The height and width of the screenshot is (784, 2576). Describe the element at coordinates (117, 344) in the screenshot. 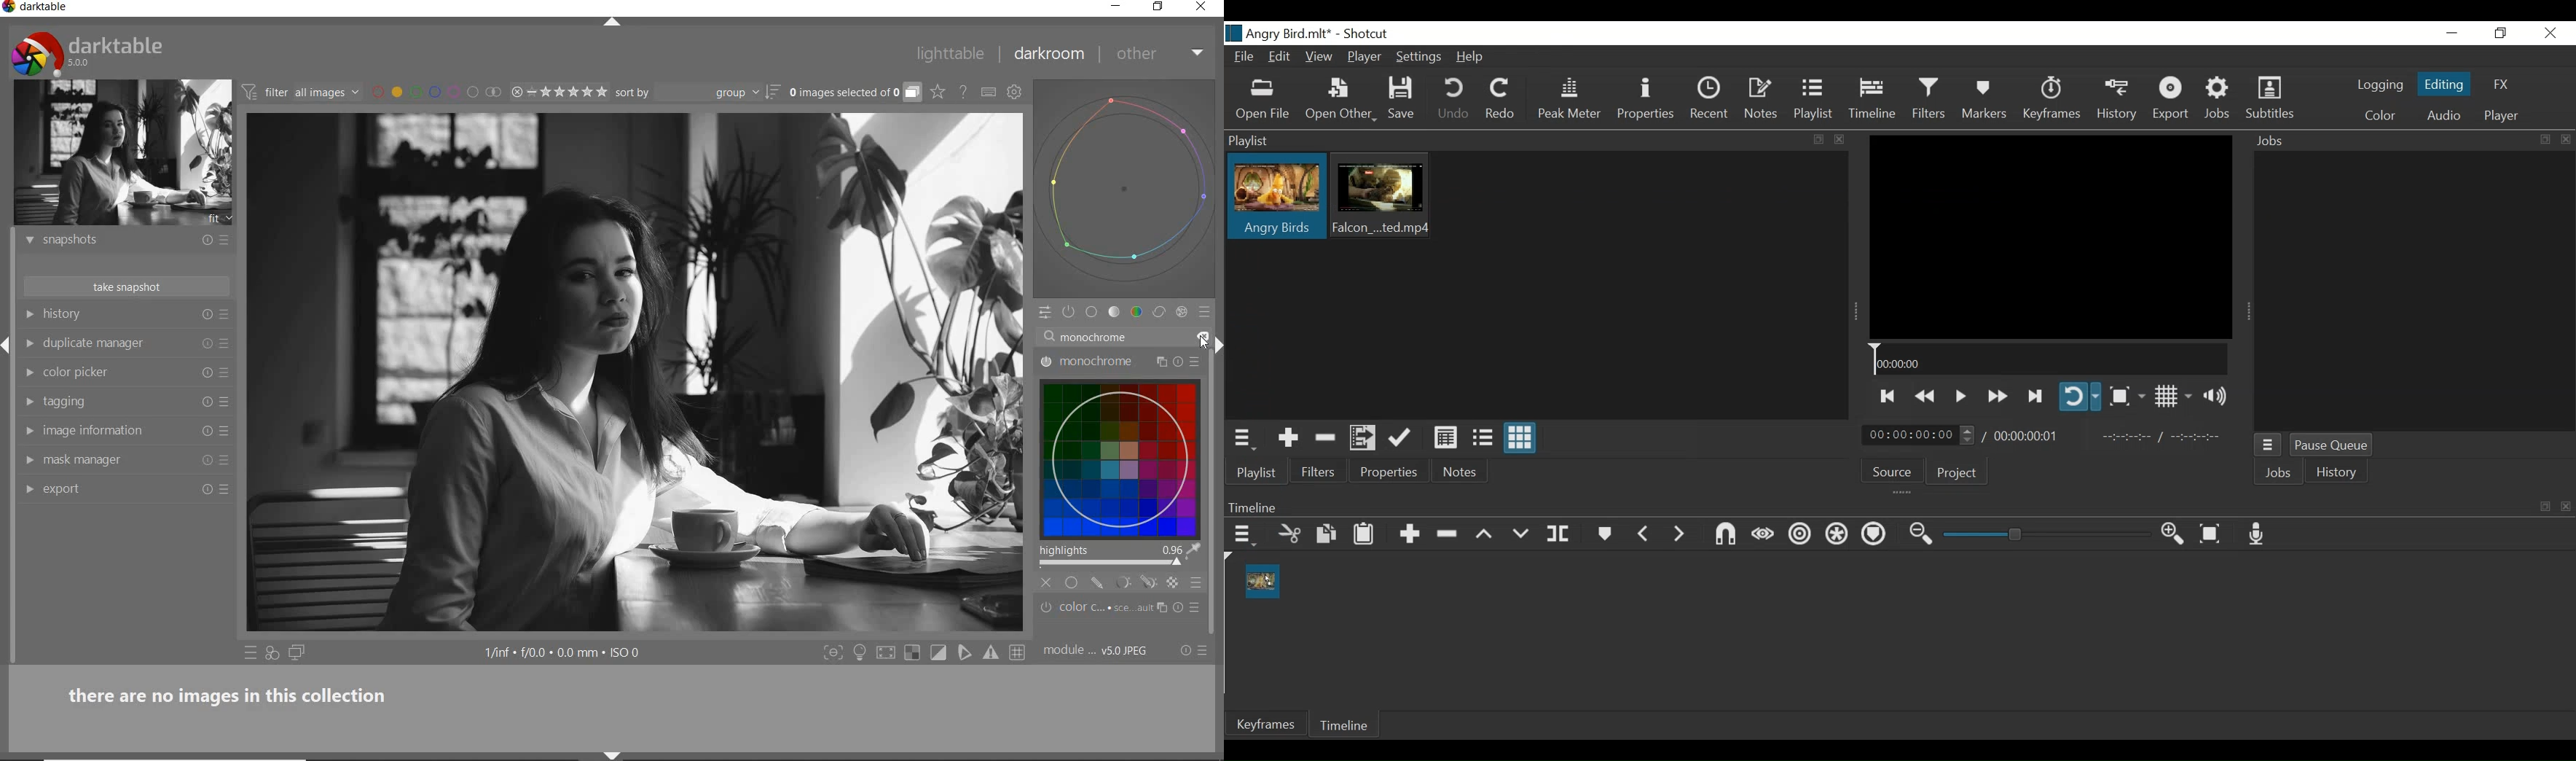

I see `duplicate manager` at that location.